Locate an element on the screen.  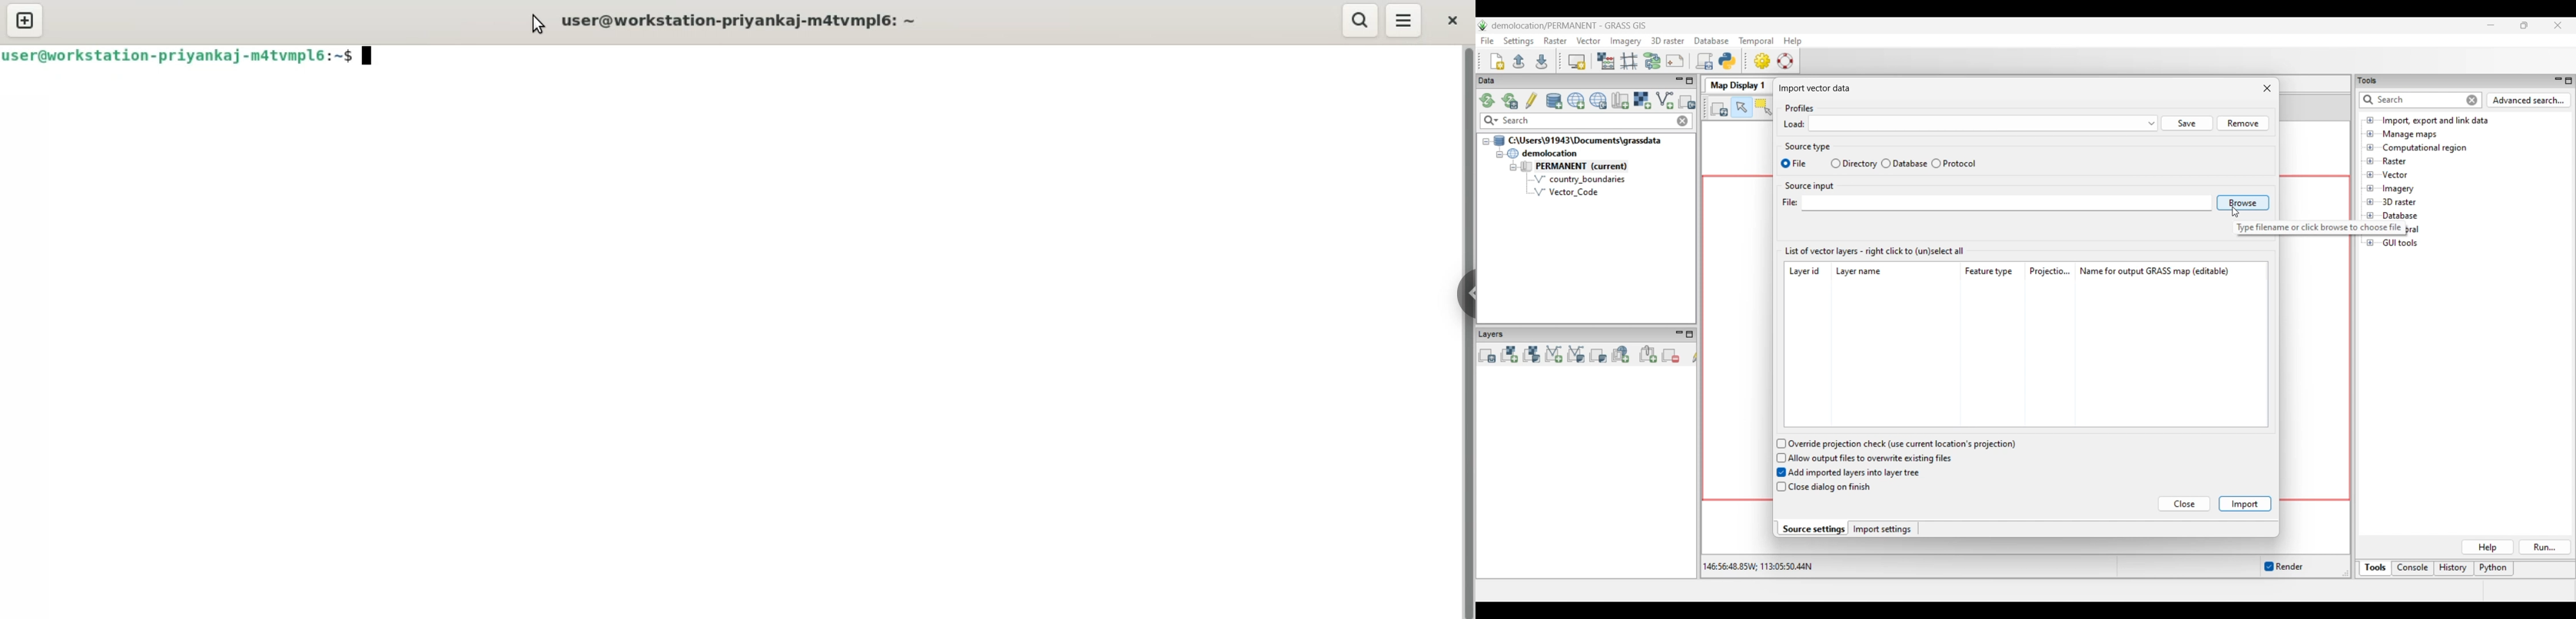
Double click to collapse demolocation is located at coordinates (1542, 153).